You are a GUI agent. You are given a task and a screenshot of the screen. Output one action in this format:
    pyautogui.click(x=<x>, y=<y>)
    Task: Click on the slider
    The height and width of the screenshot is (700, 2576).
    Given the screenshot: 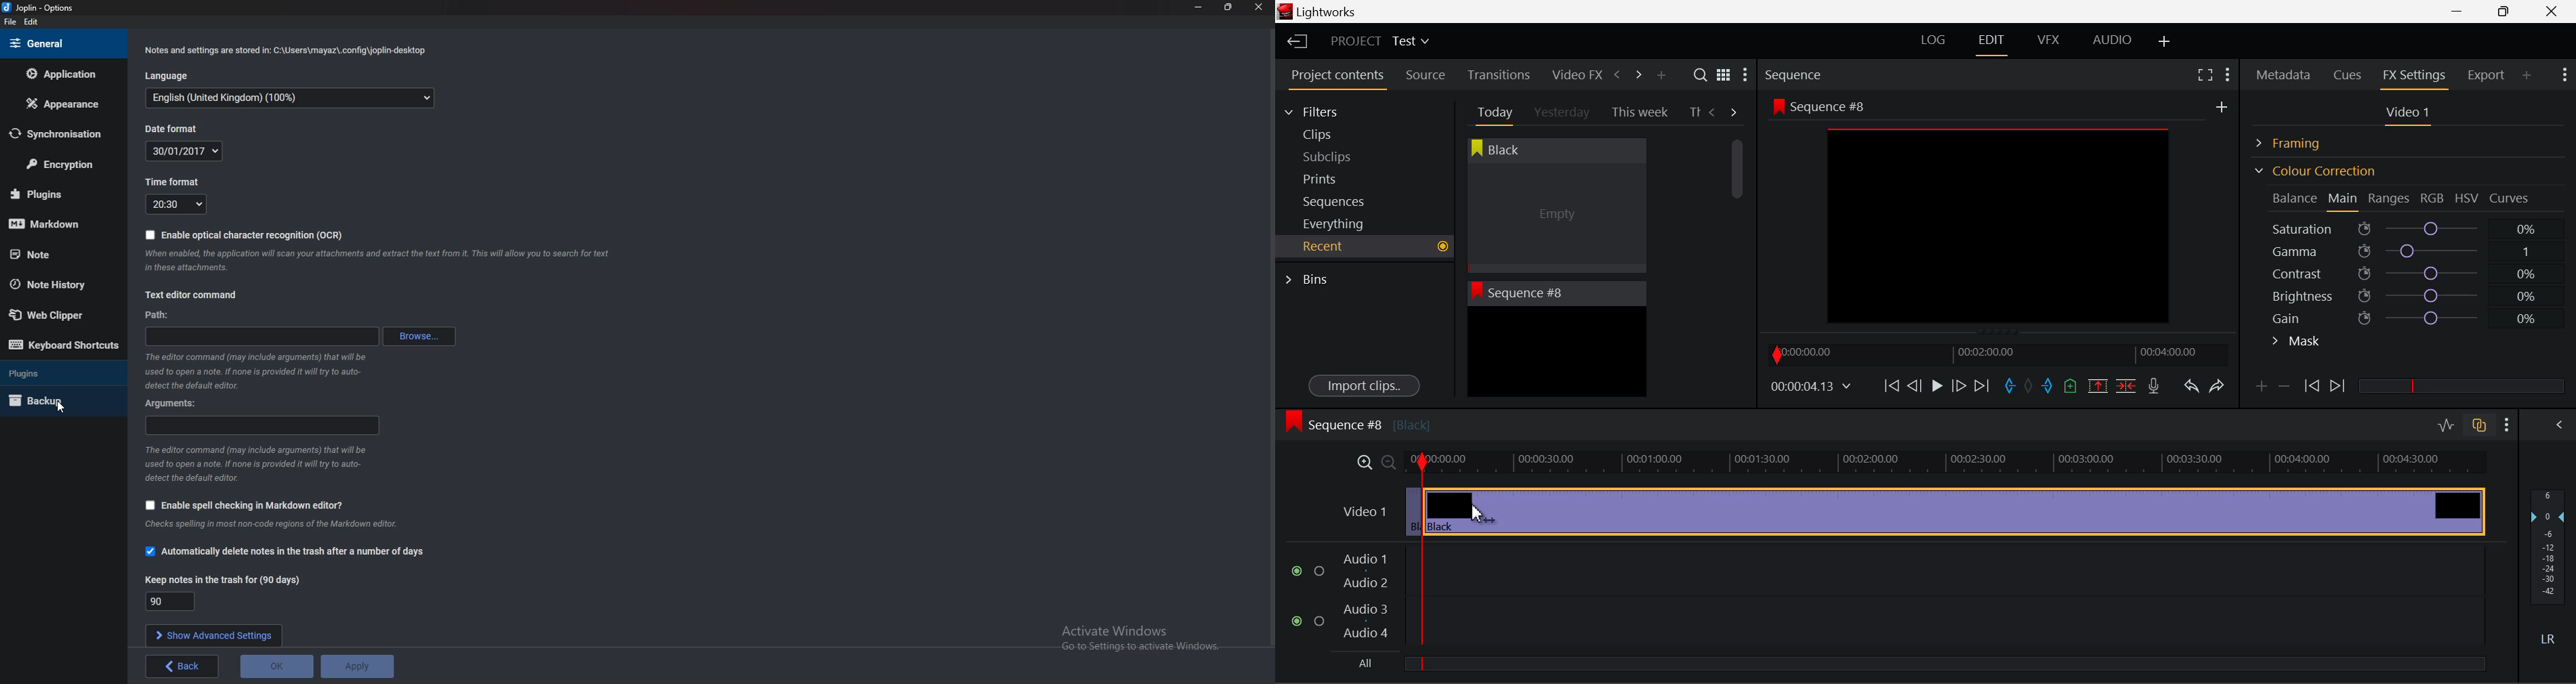 What is the action you would take?
    pyautogui.click(x=2461, y=385)
    